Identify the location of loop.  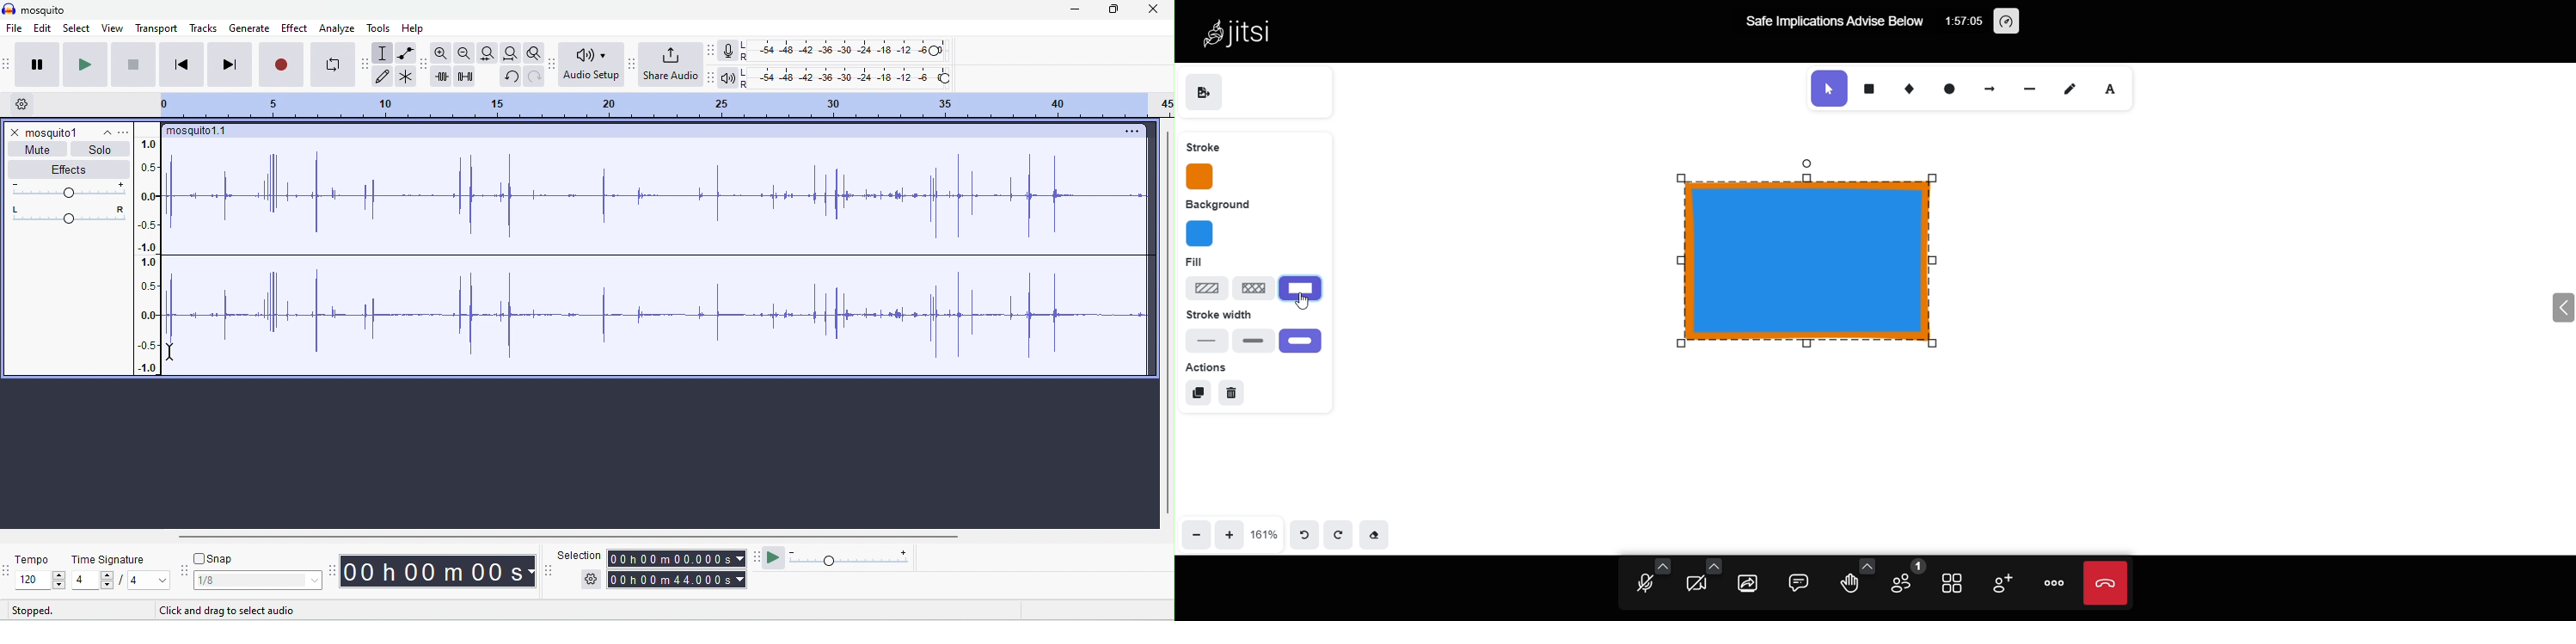
(334, 64).